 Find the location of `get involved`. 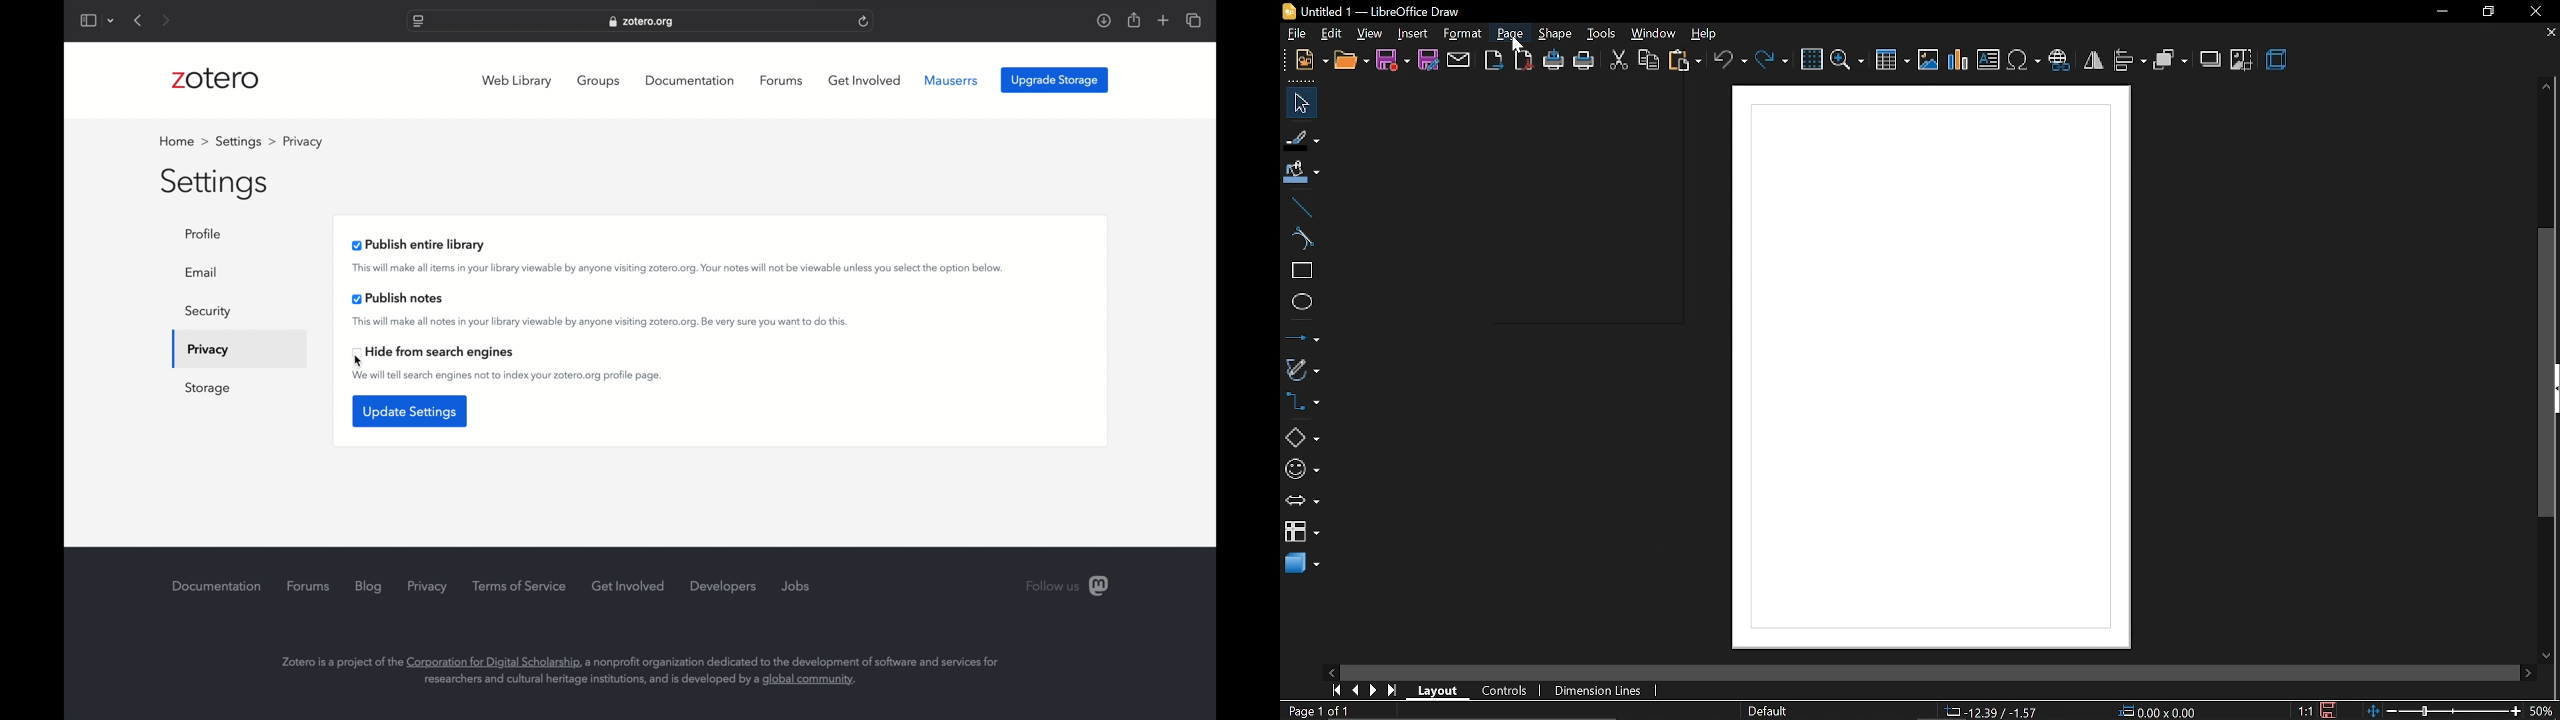

get involved is located at coordinates (629, 585).